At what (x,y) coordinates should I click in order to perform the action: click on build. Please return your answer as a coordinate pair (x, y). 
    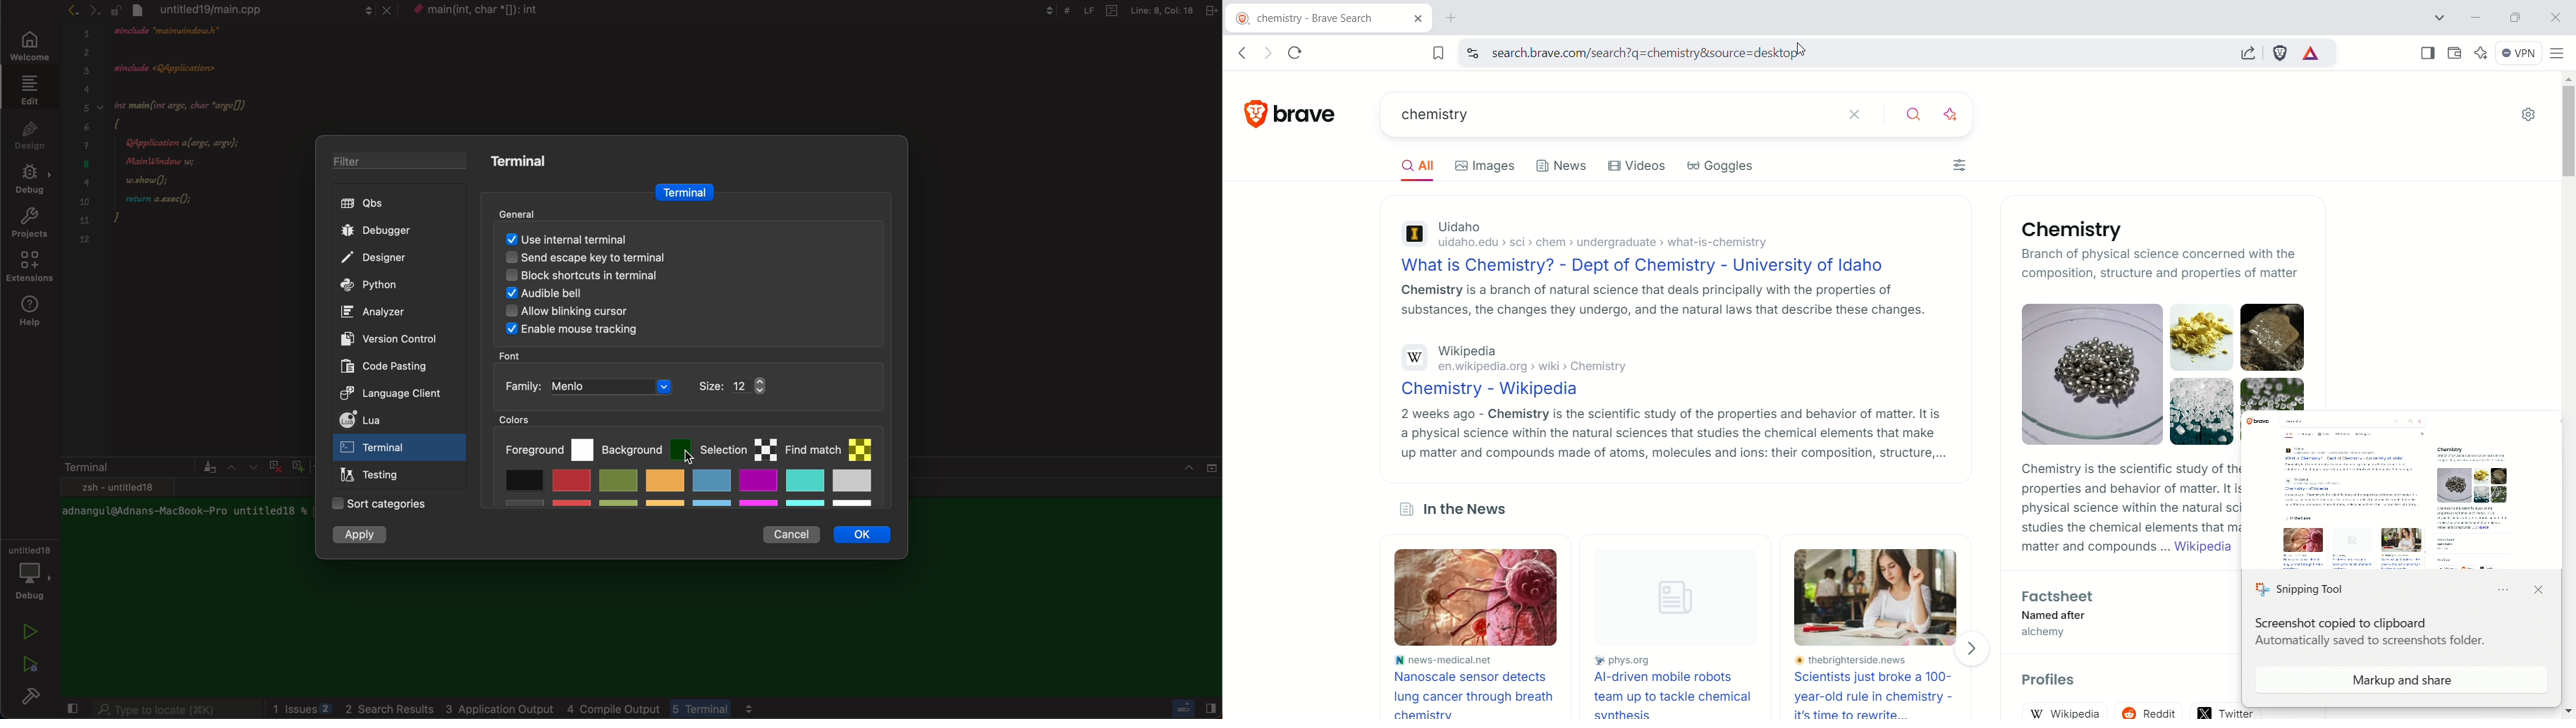
    Looking at the image, I should click on (34, 699).